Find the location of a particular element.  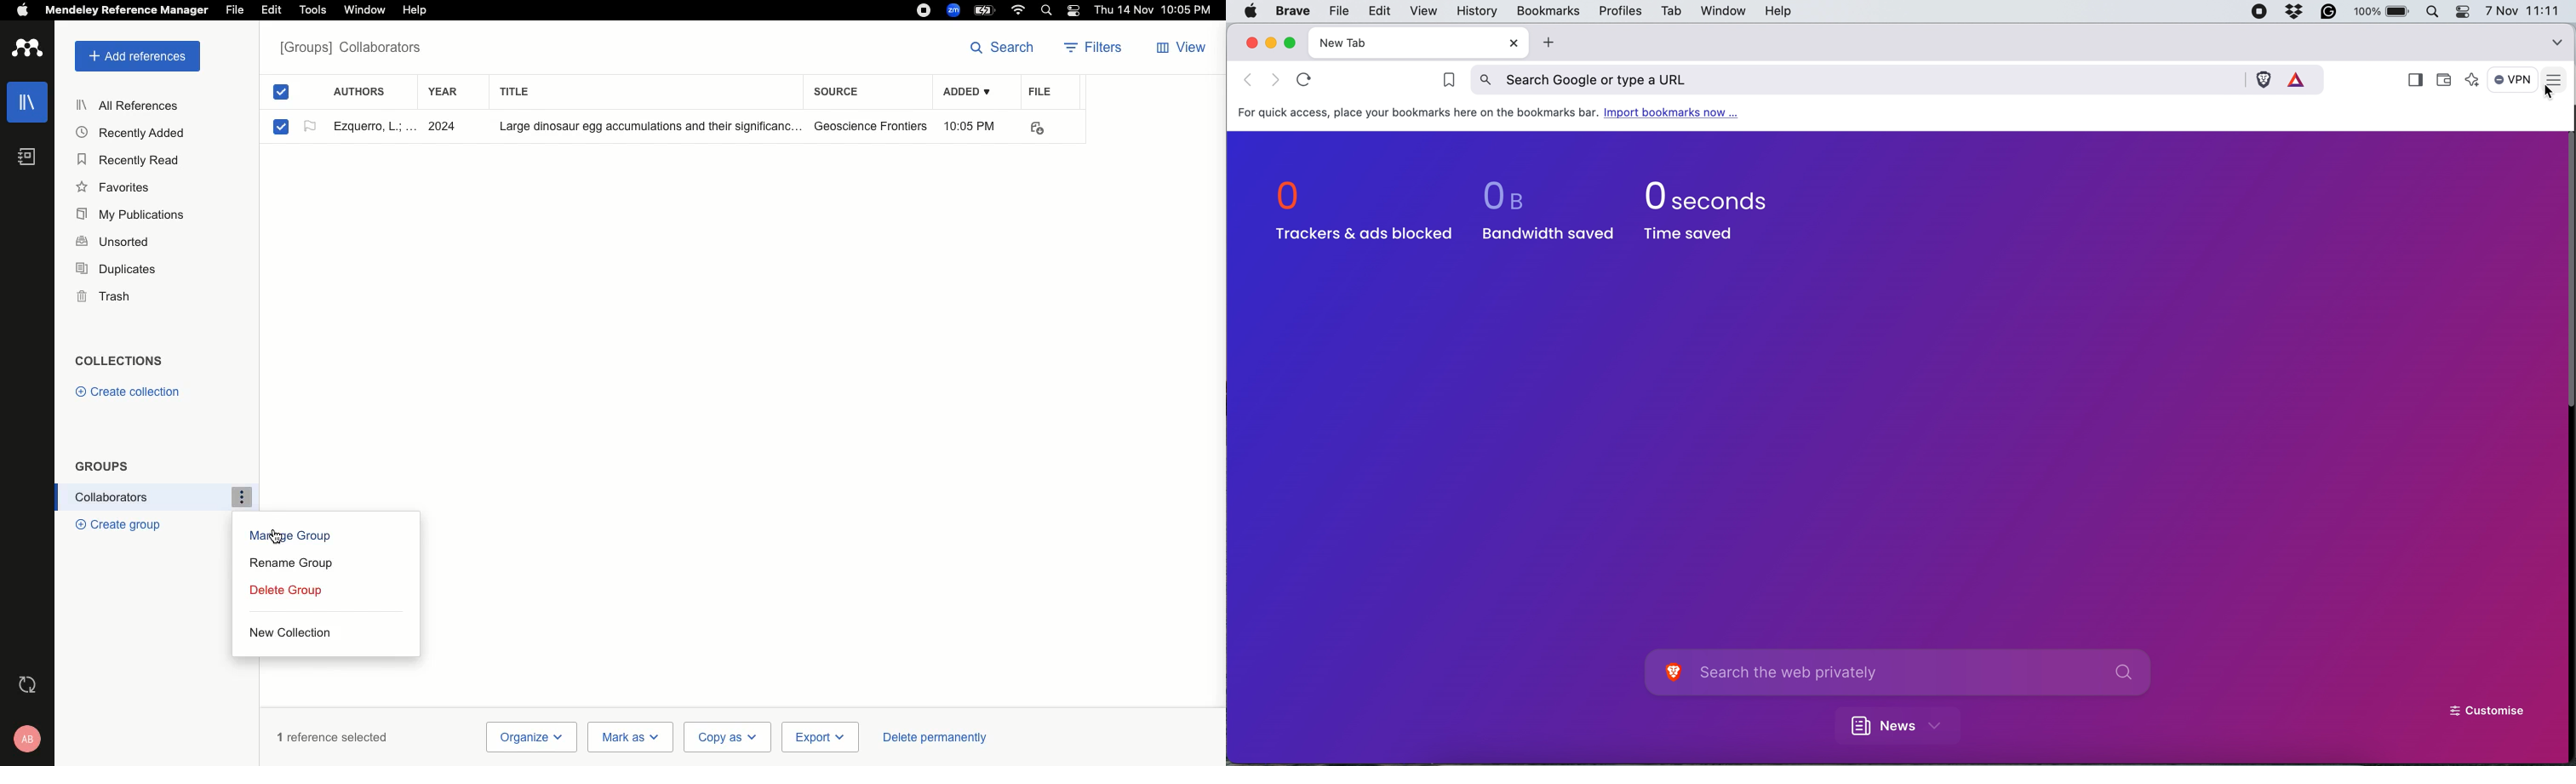

Delete permanently is located at coordinates (931, 736).